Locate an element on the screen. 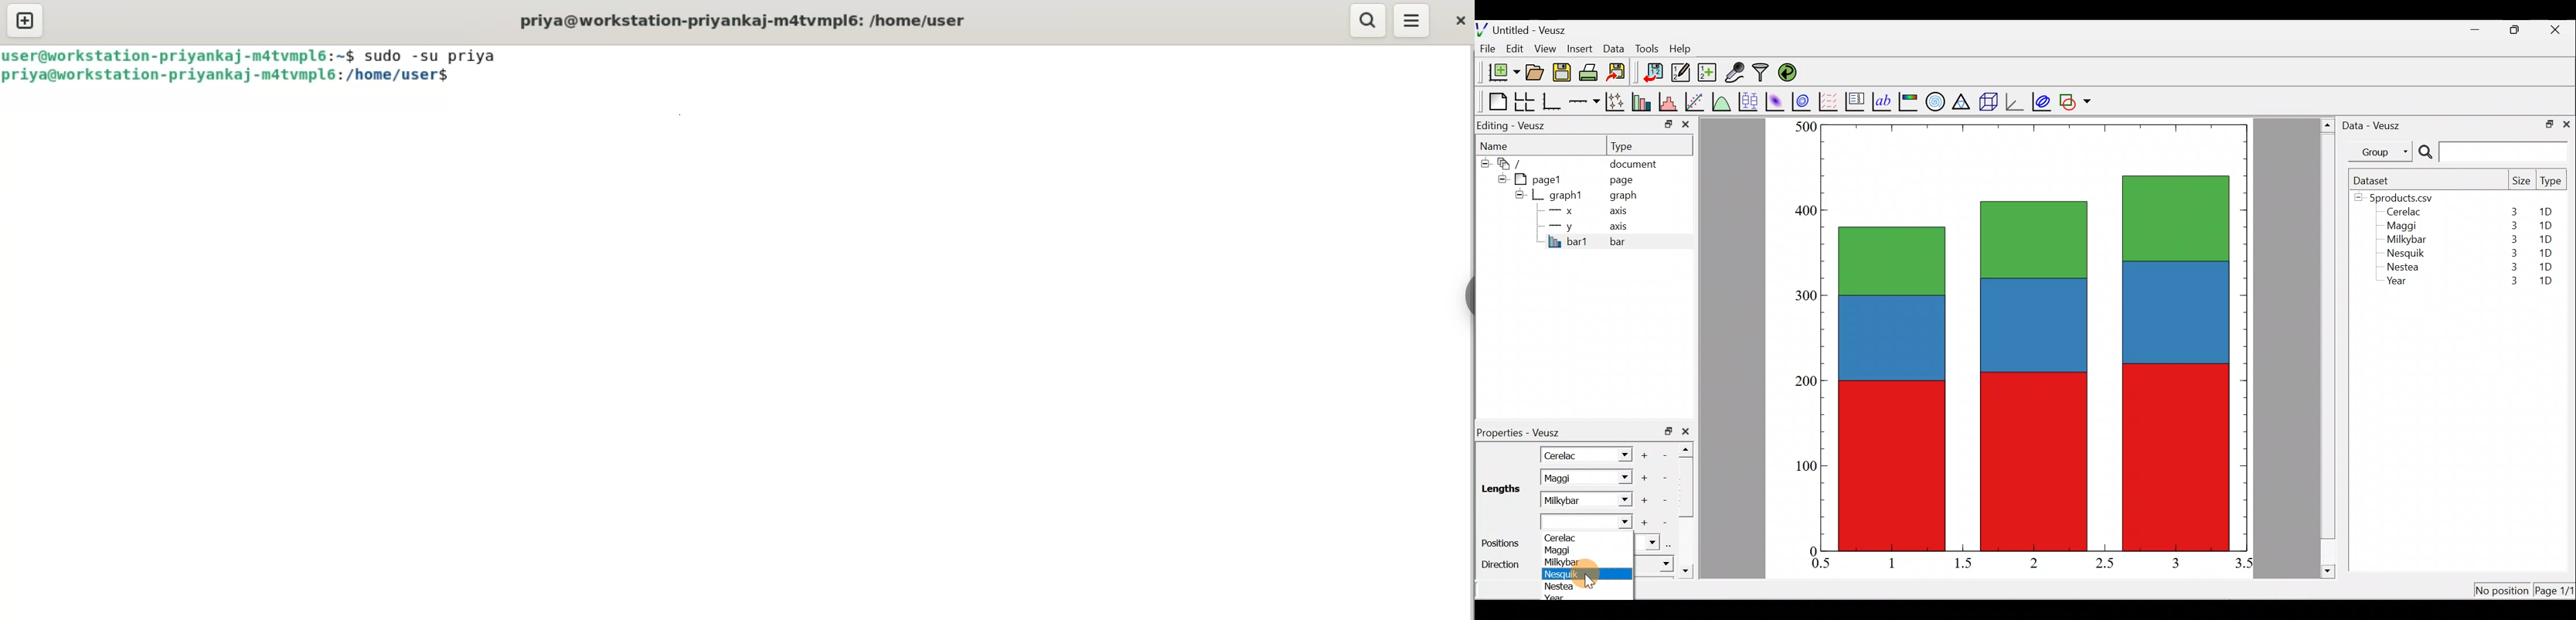 The height and width of the screenshot is (644, 2576). axis is located at coordinates (1624, 227).